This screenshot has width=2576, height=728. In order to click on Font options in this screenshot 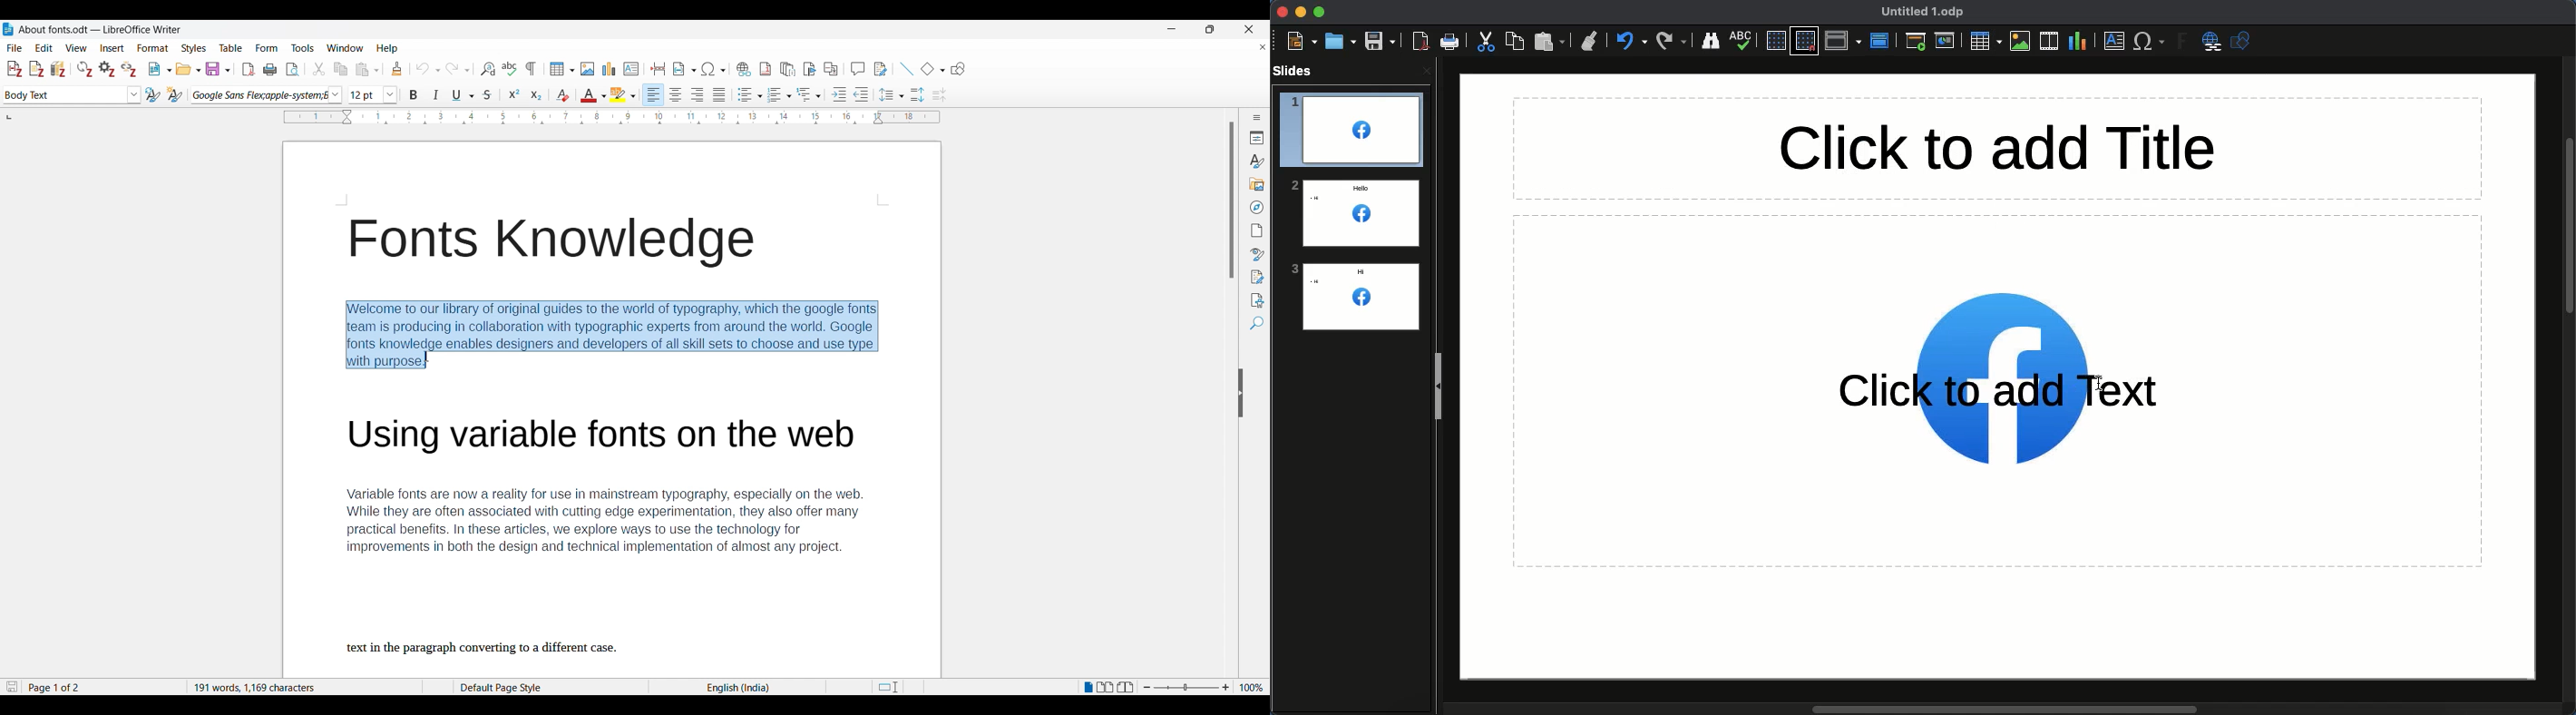, I will do `click(267, 94)`.